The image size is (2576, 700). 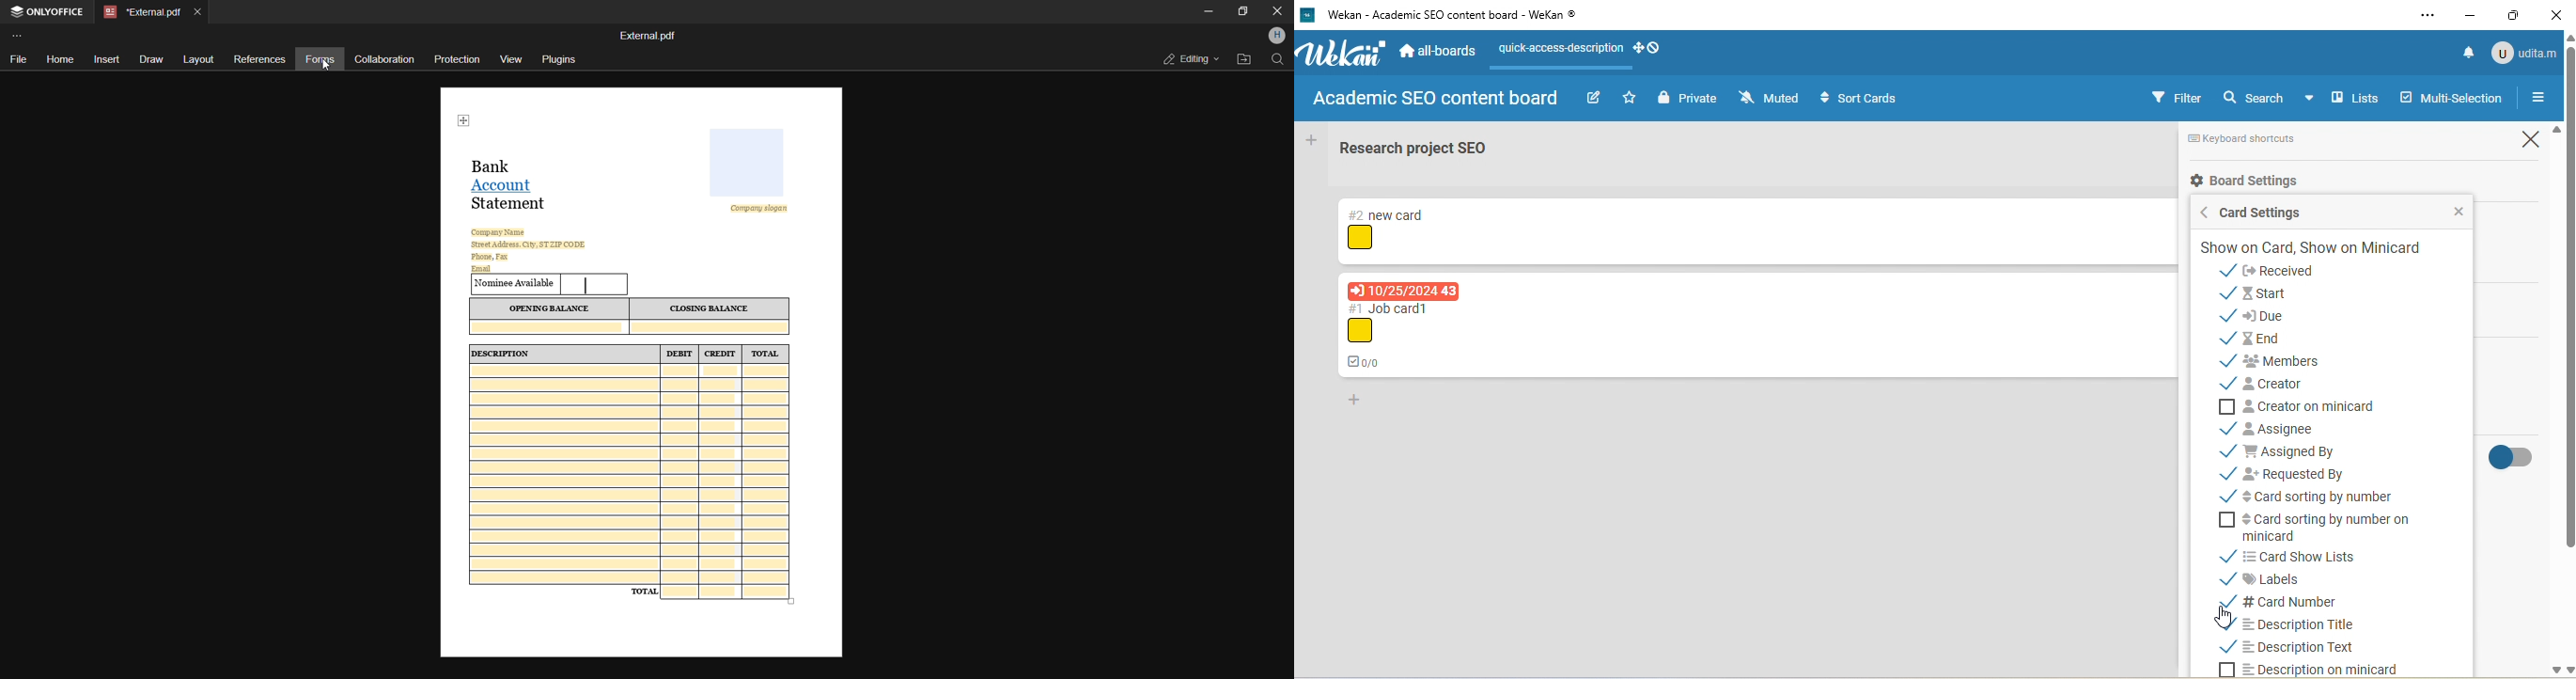 I want to click on customize toolbar, so click(x=25, y=36).